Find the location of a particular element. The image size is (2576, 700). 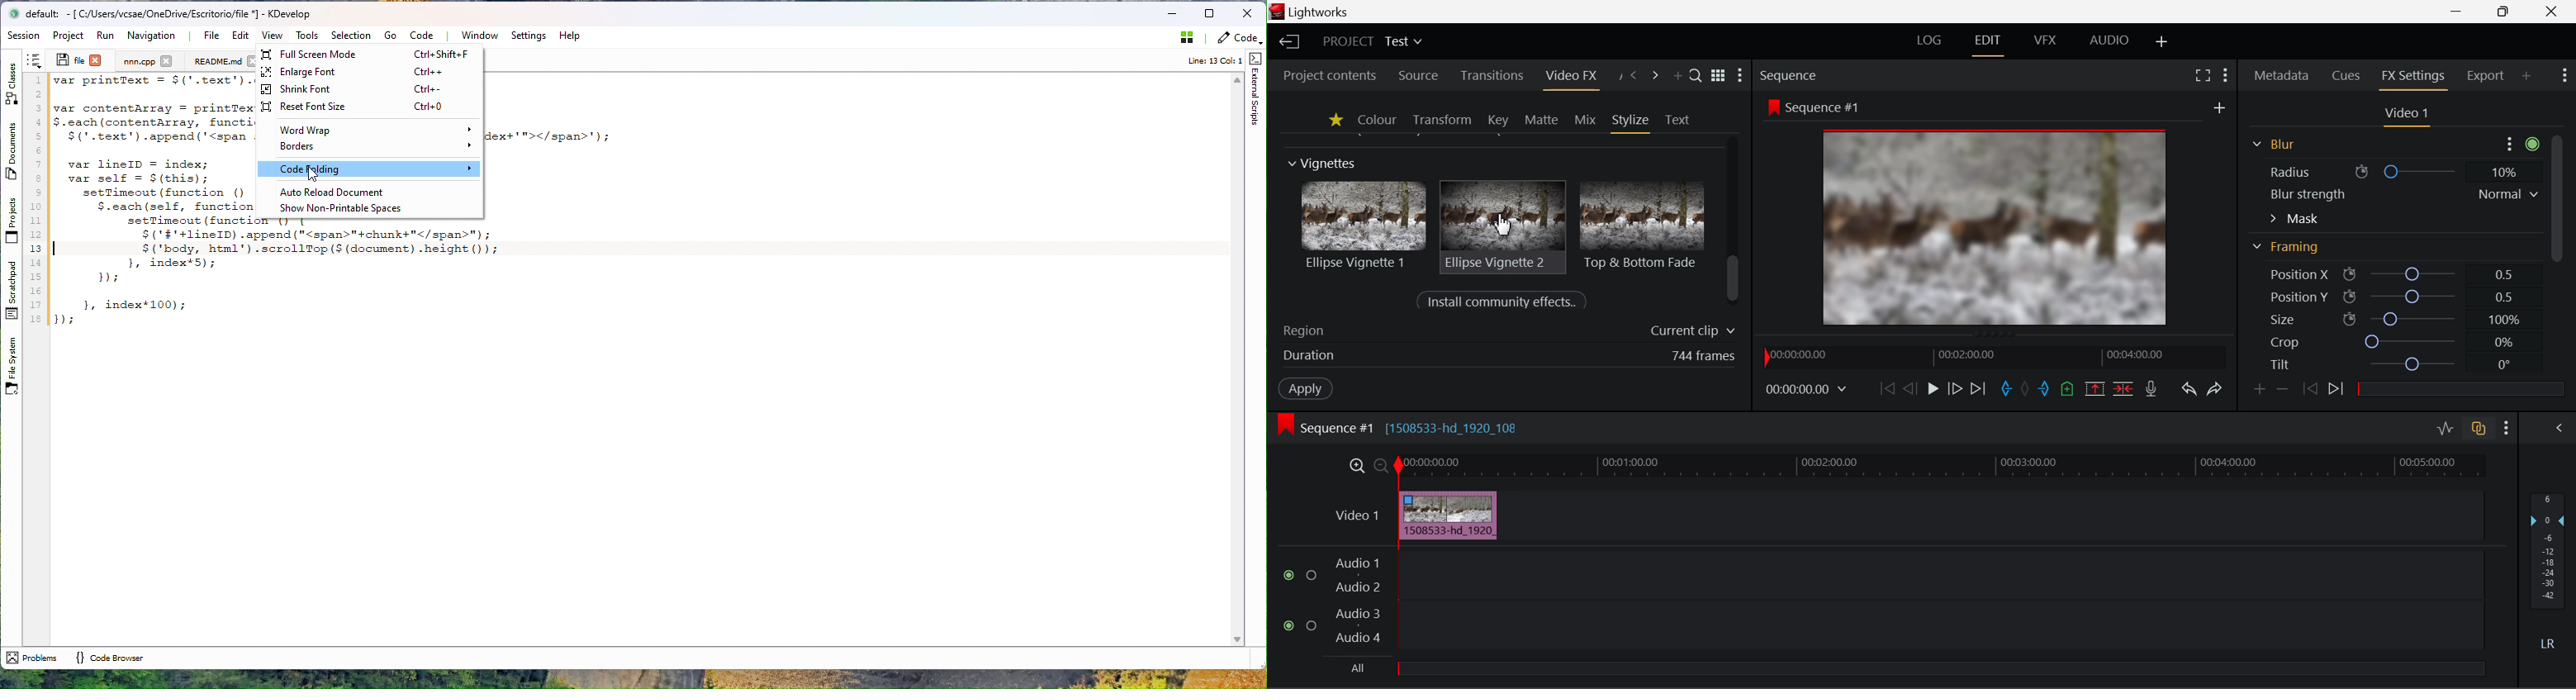

Show Settings is located at coordinates (2507, 426).